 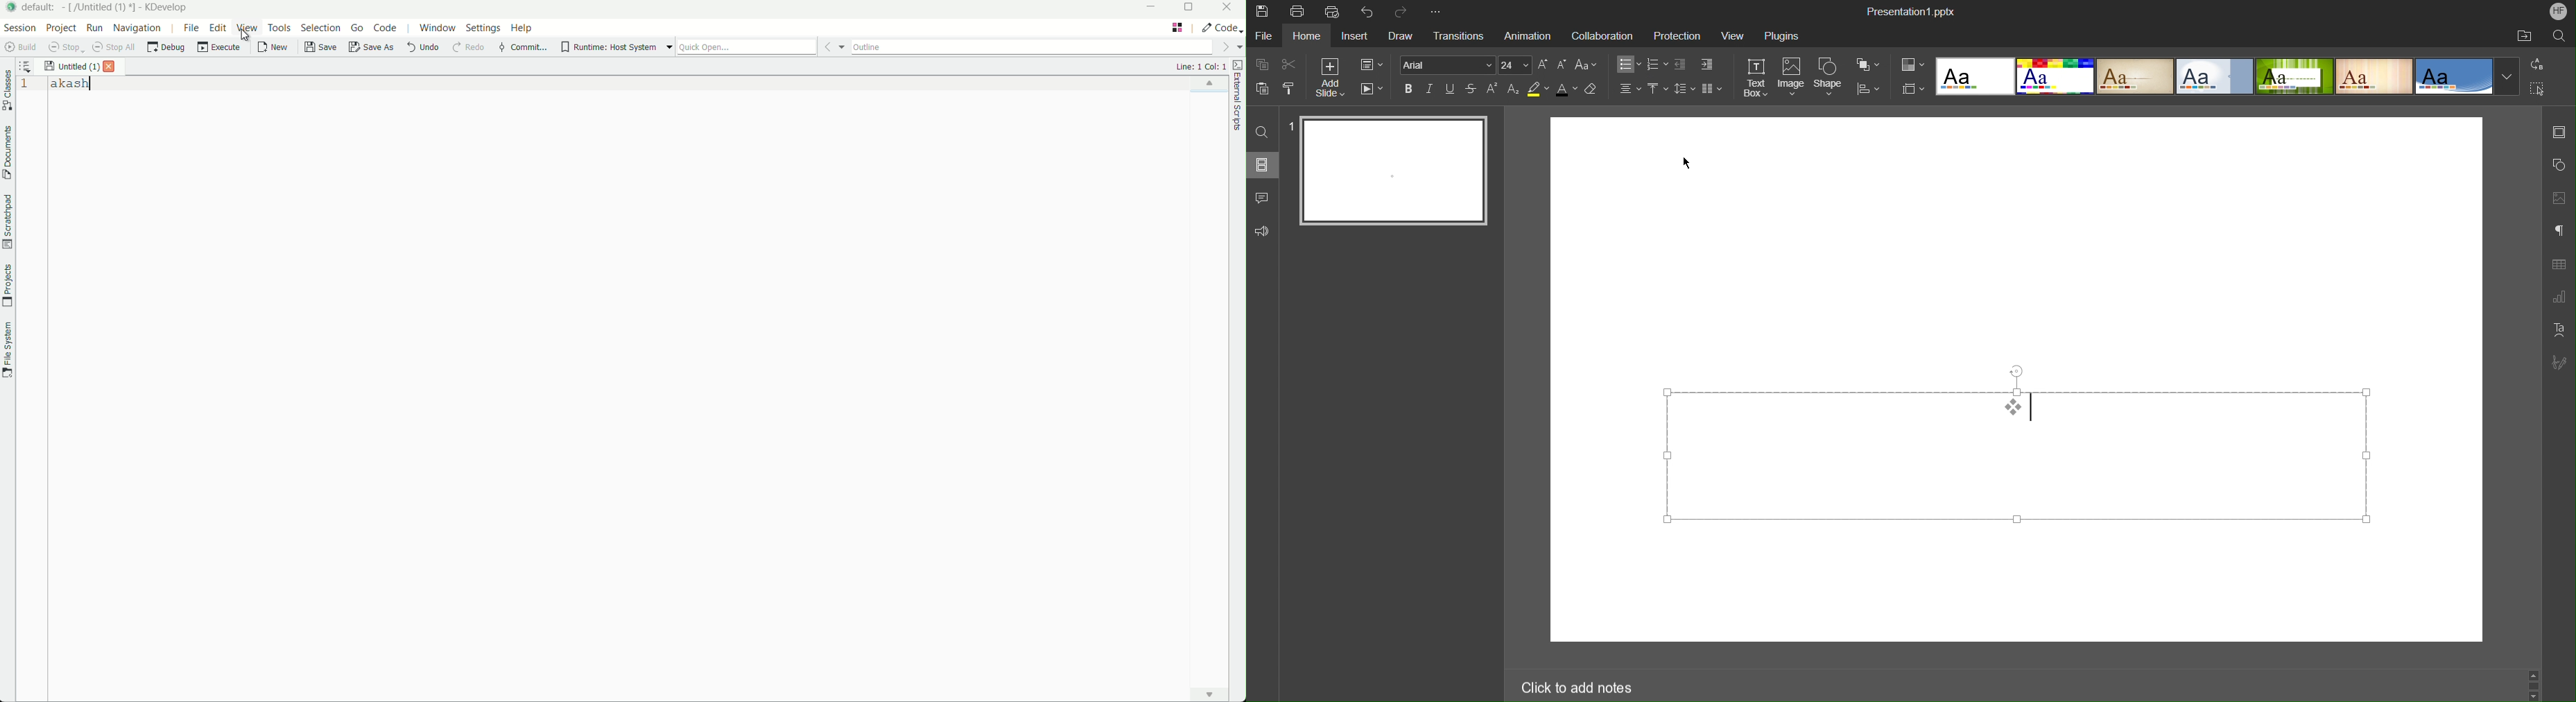 I want to click on Increase Indent, so click(x=1680, y=65).